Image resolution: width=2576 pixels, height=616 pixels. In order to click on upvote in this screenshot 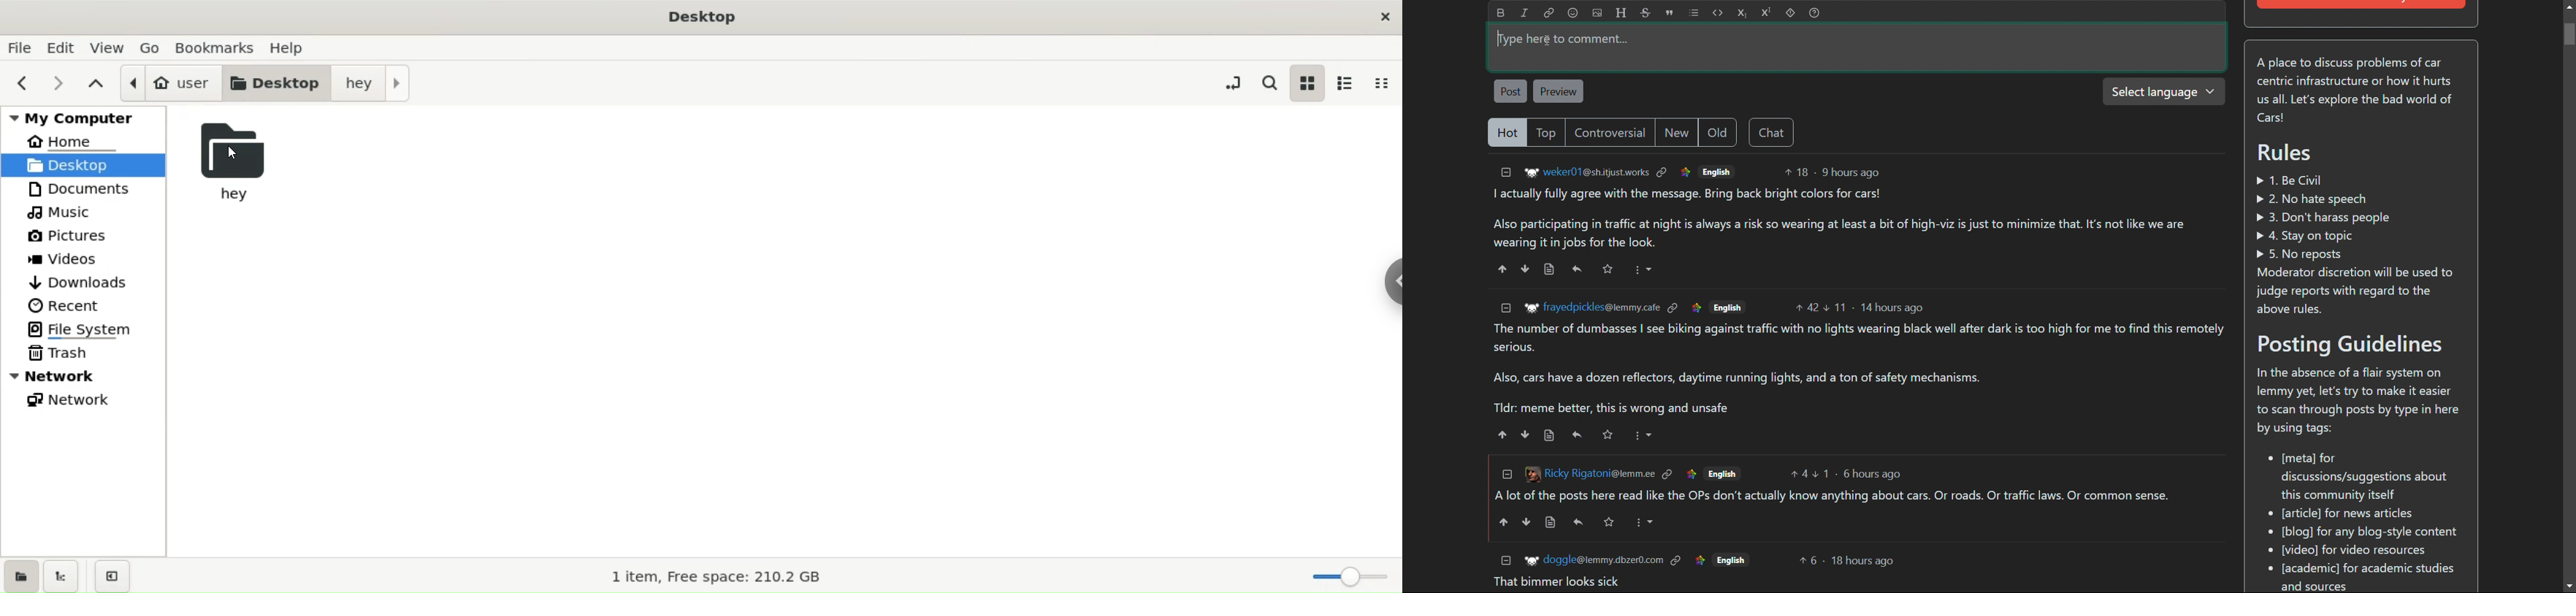, I will do `click(1503, 435)`.